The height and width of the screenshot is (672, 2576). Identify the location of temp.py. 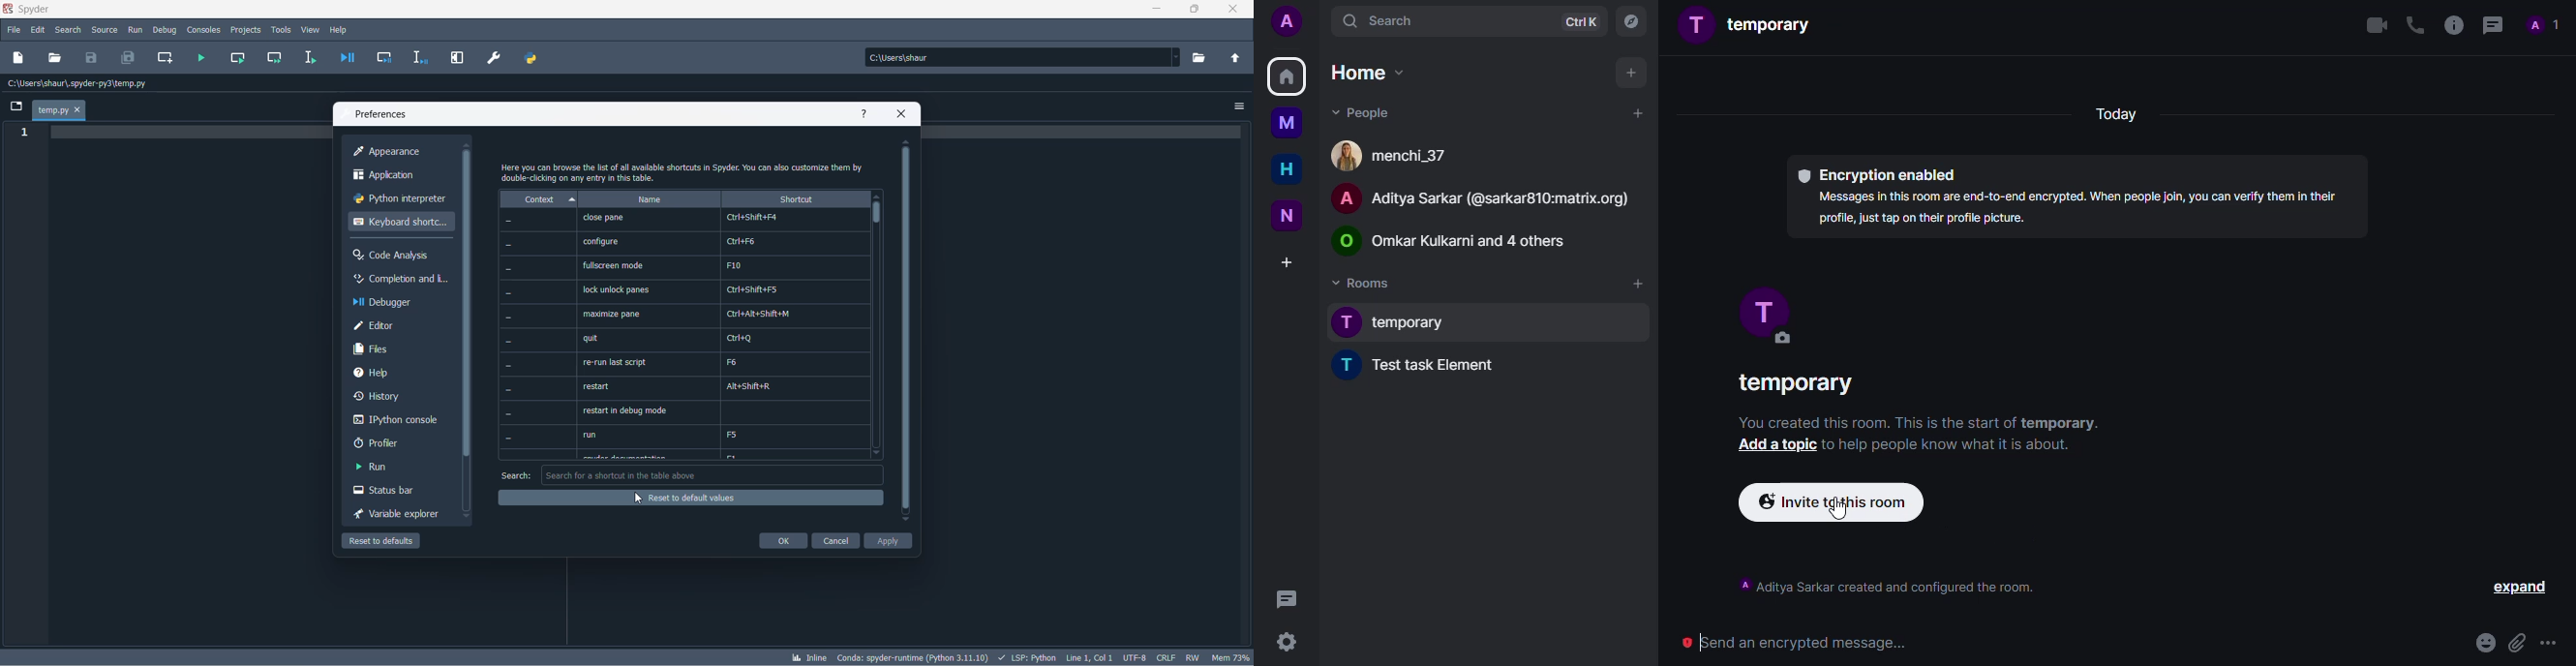
(58, 110).